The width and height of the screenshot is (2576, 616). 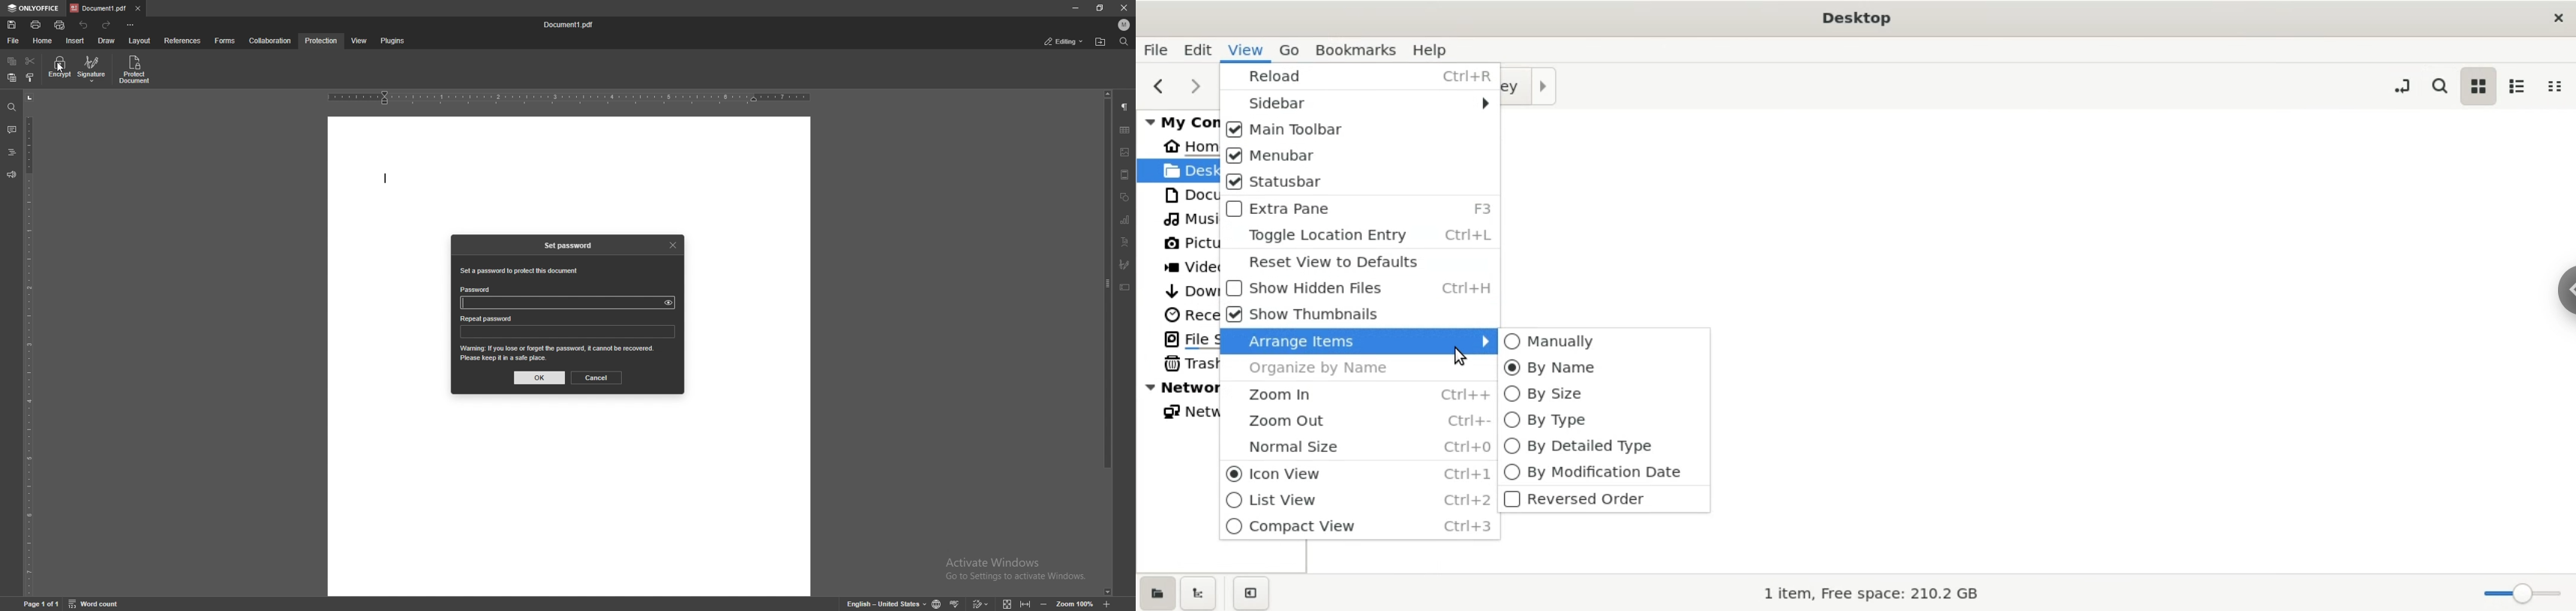 I want to click on references, so click(x=182, y=41).